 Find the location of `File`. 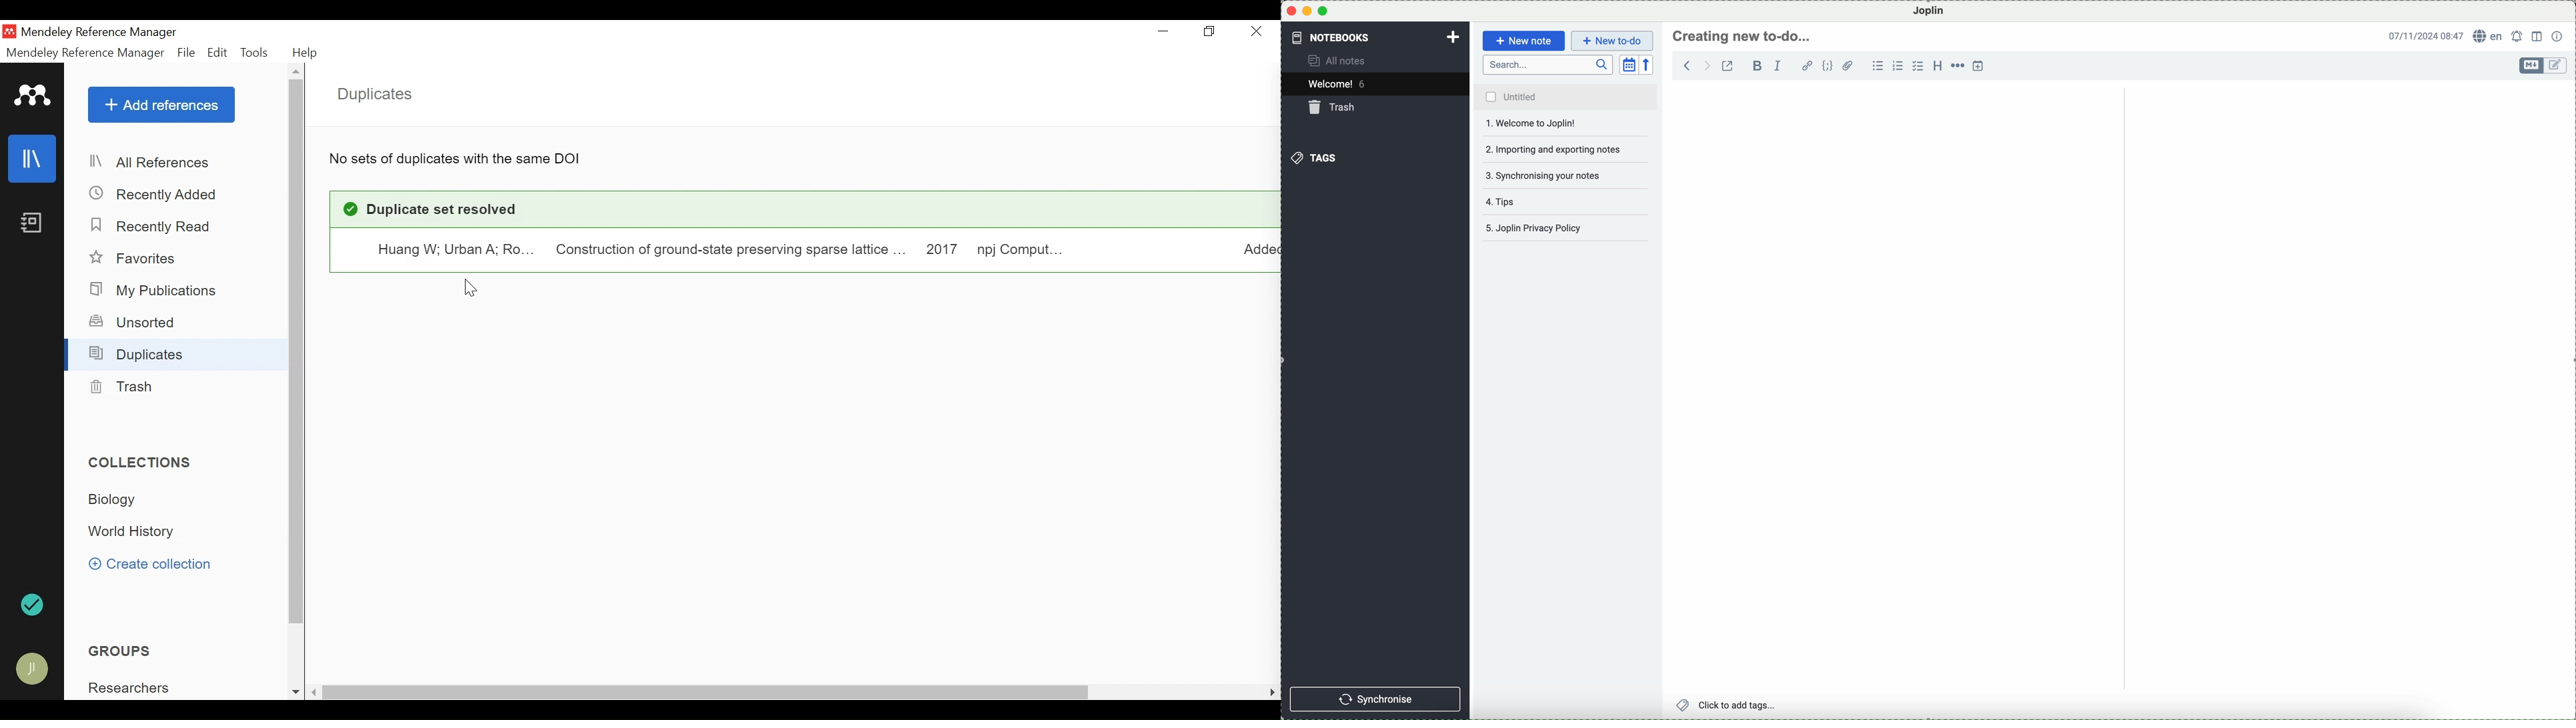

File is located at coordinates (186, 53).